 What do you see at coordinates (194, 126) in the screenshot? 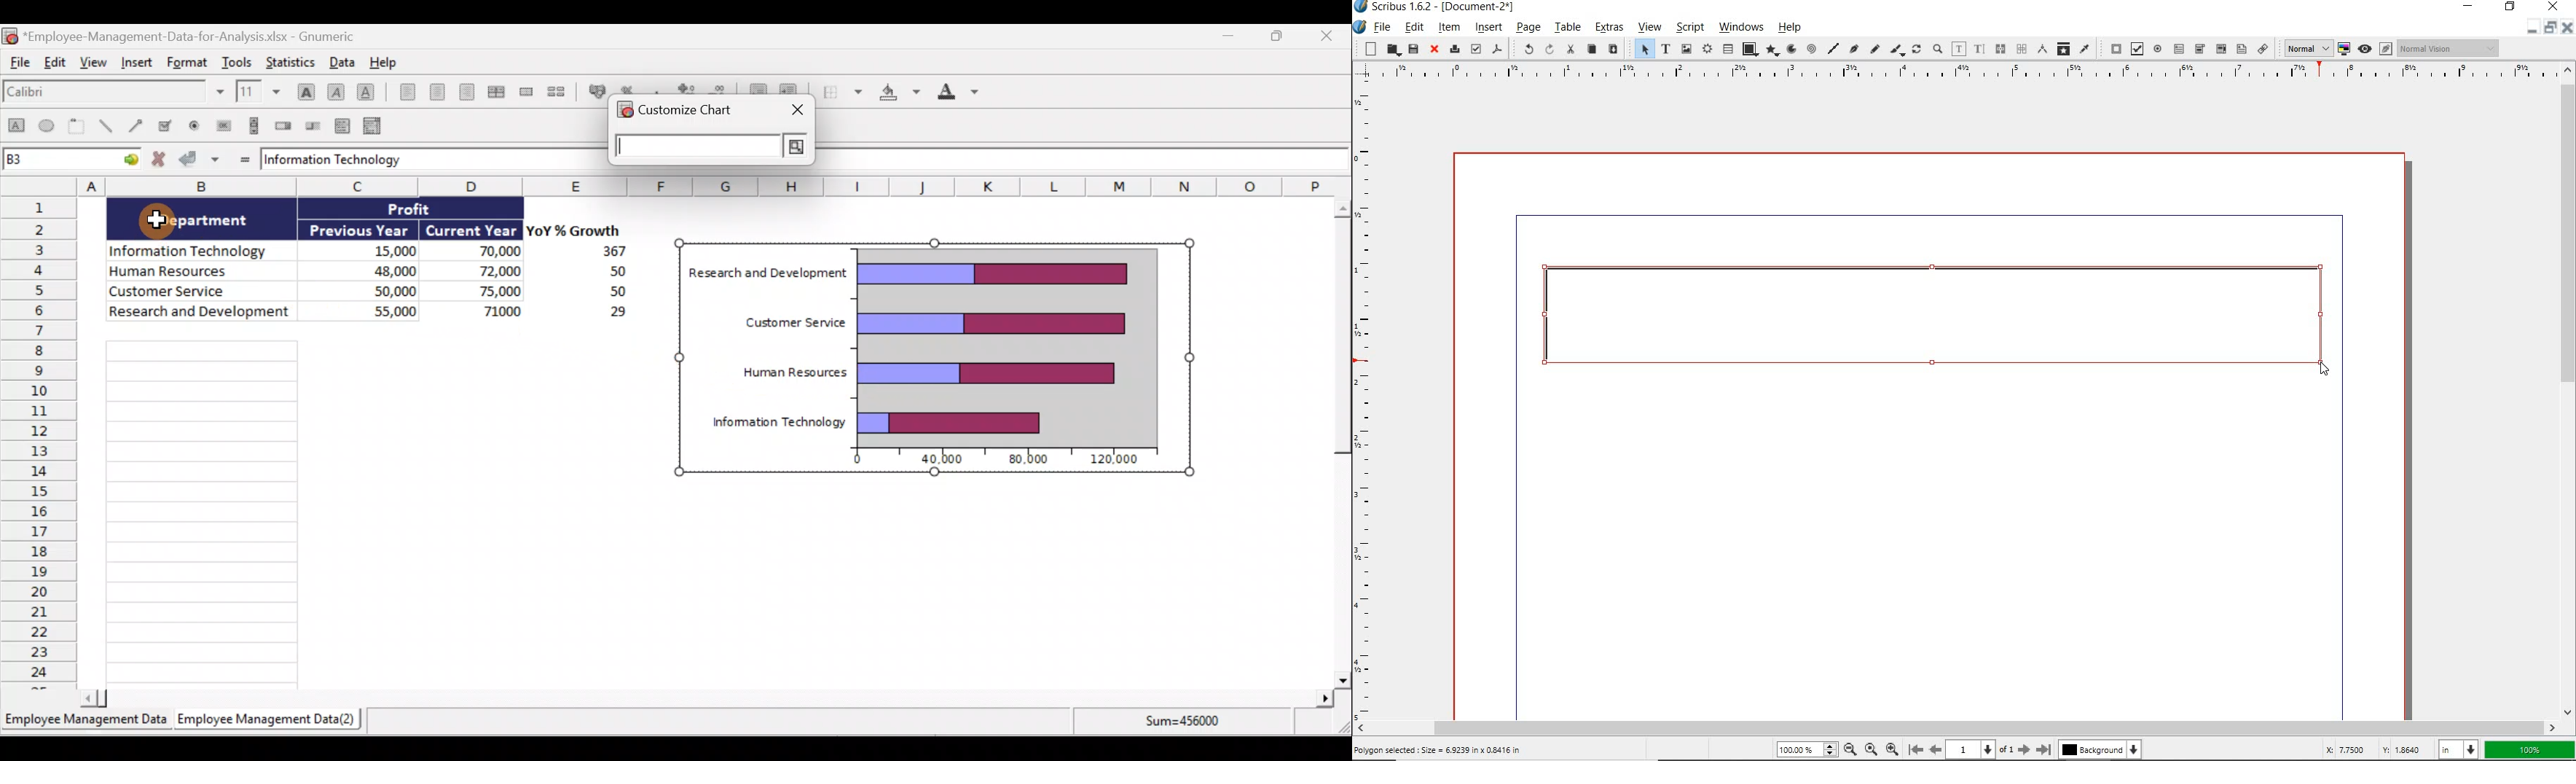
I see `Create a radio button` at bounding box center [194, 126].